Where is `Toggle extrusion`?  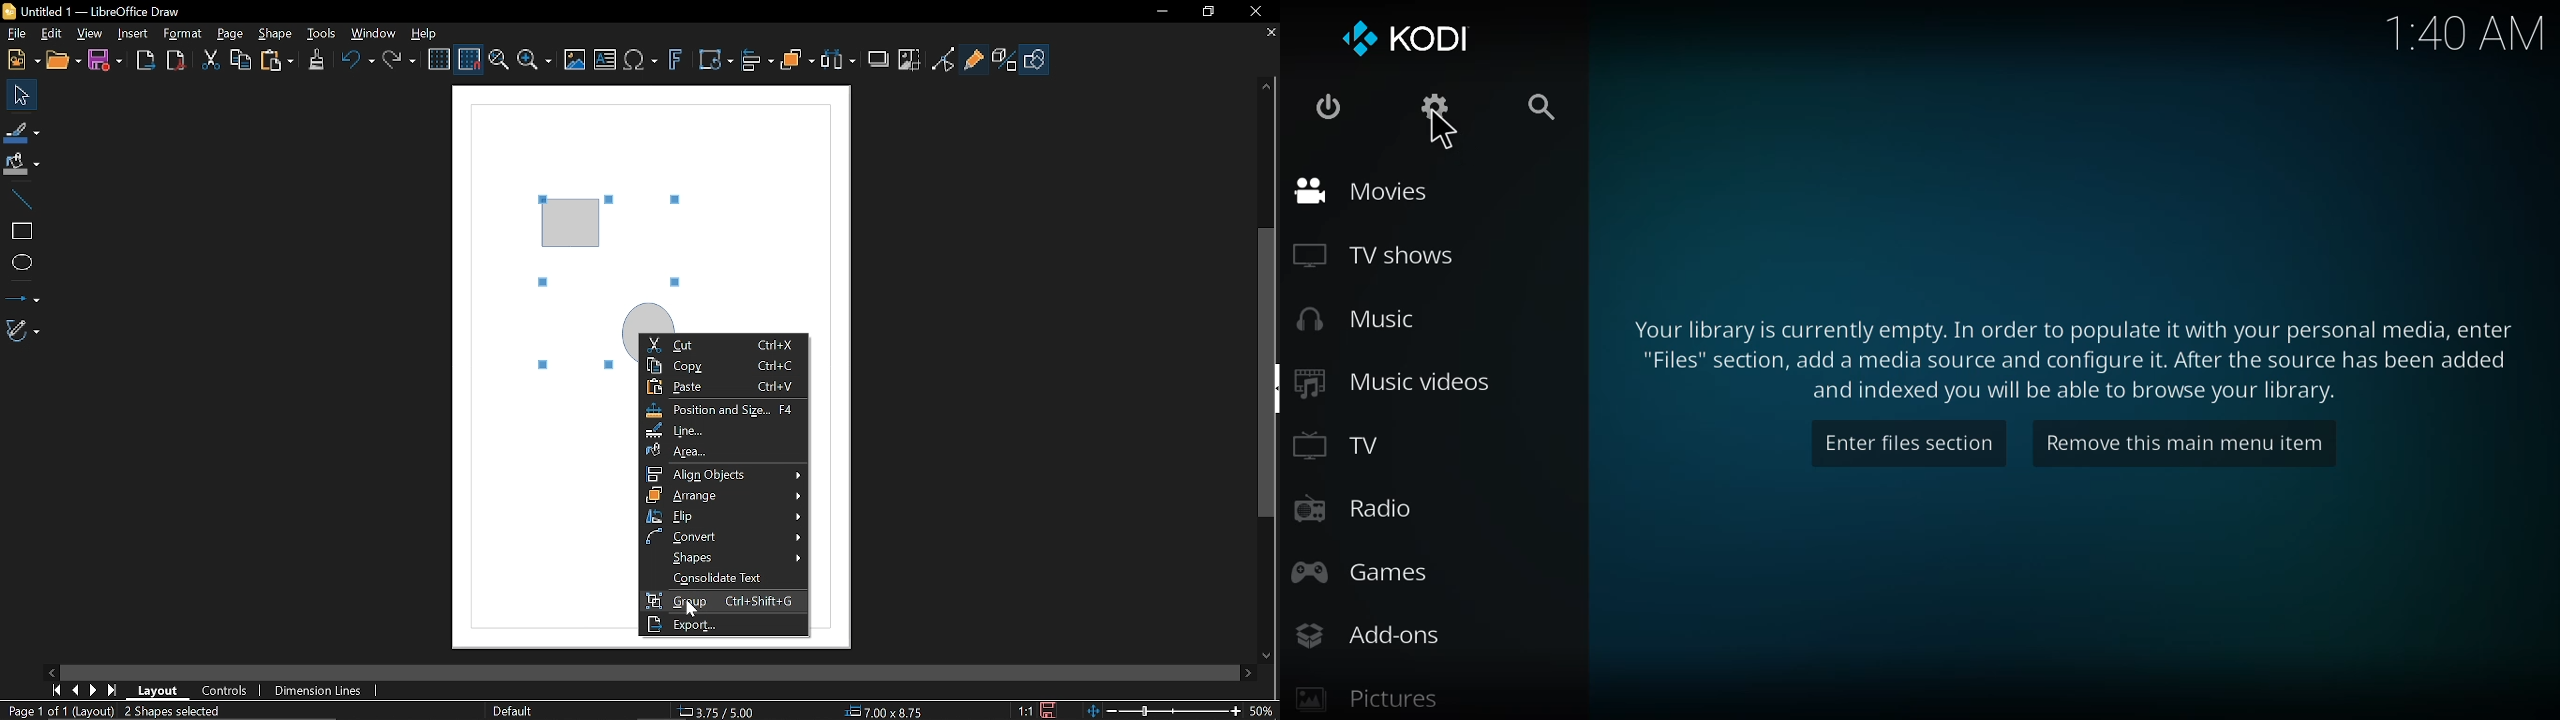 Toggle extrusion is located at coordinates (1003, 59).